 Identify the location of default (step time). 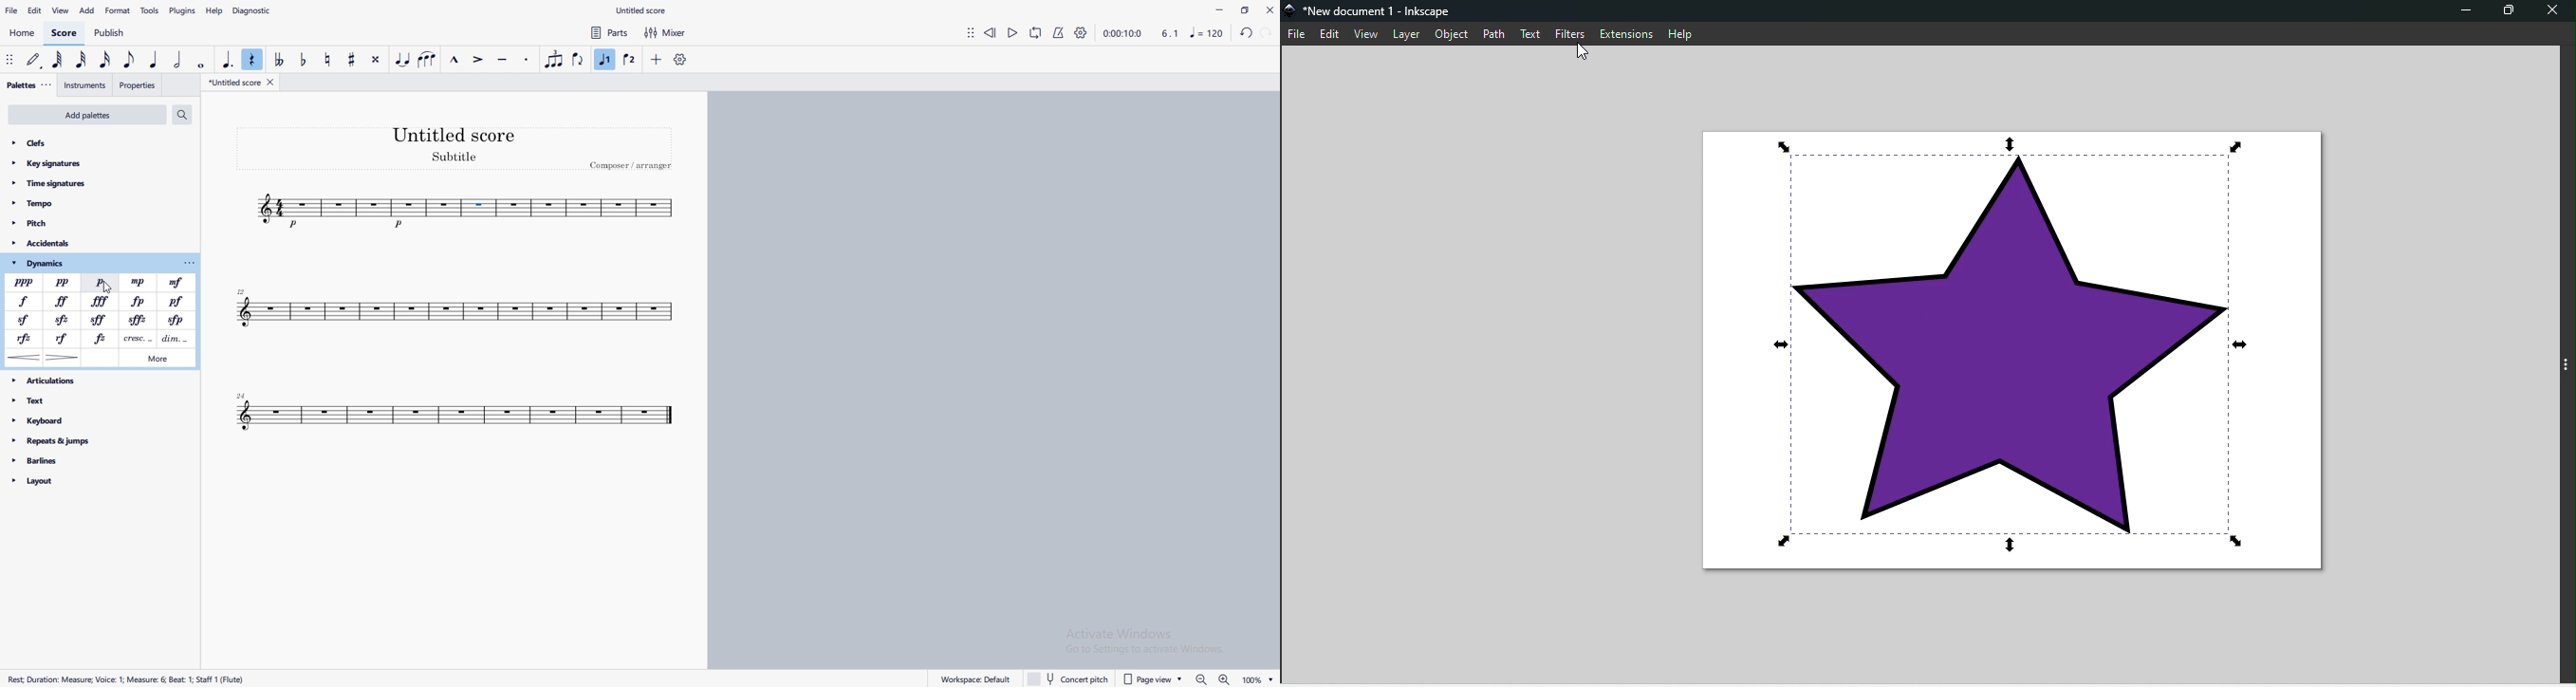
(35, 61).